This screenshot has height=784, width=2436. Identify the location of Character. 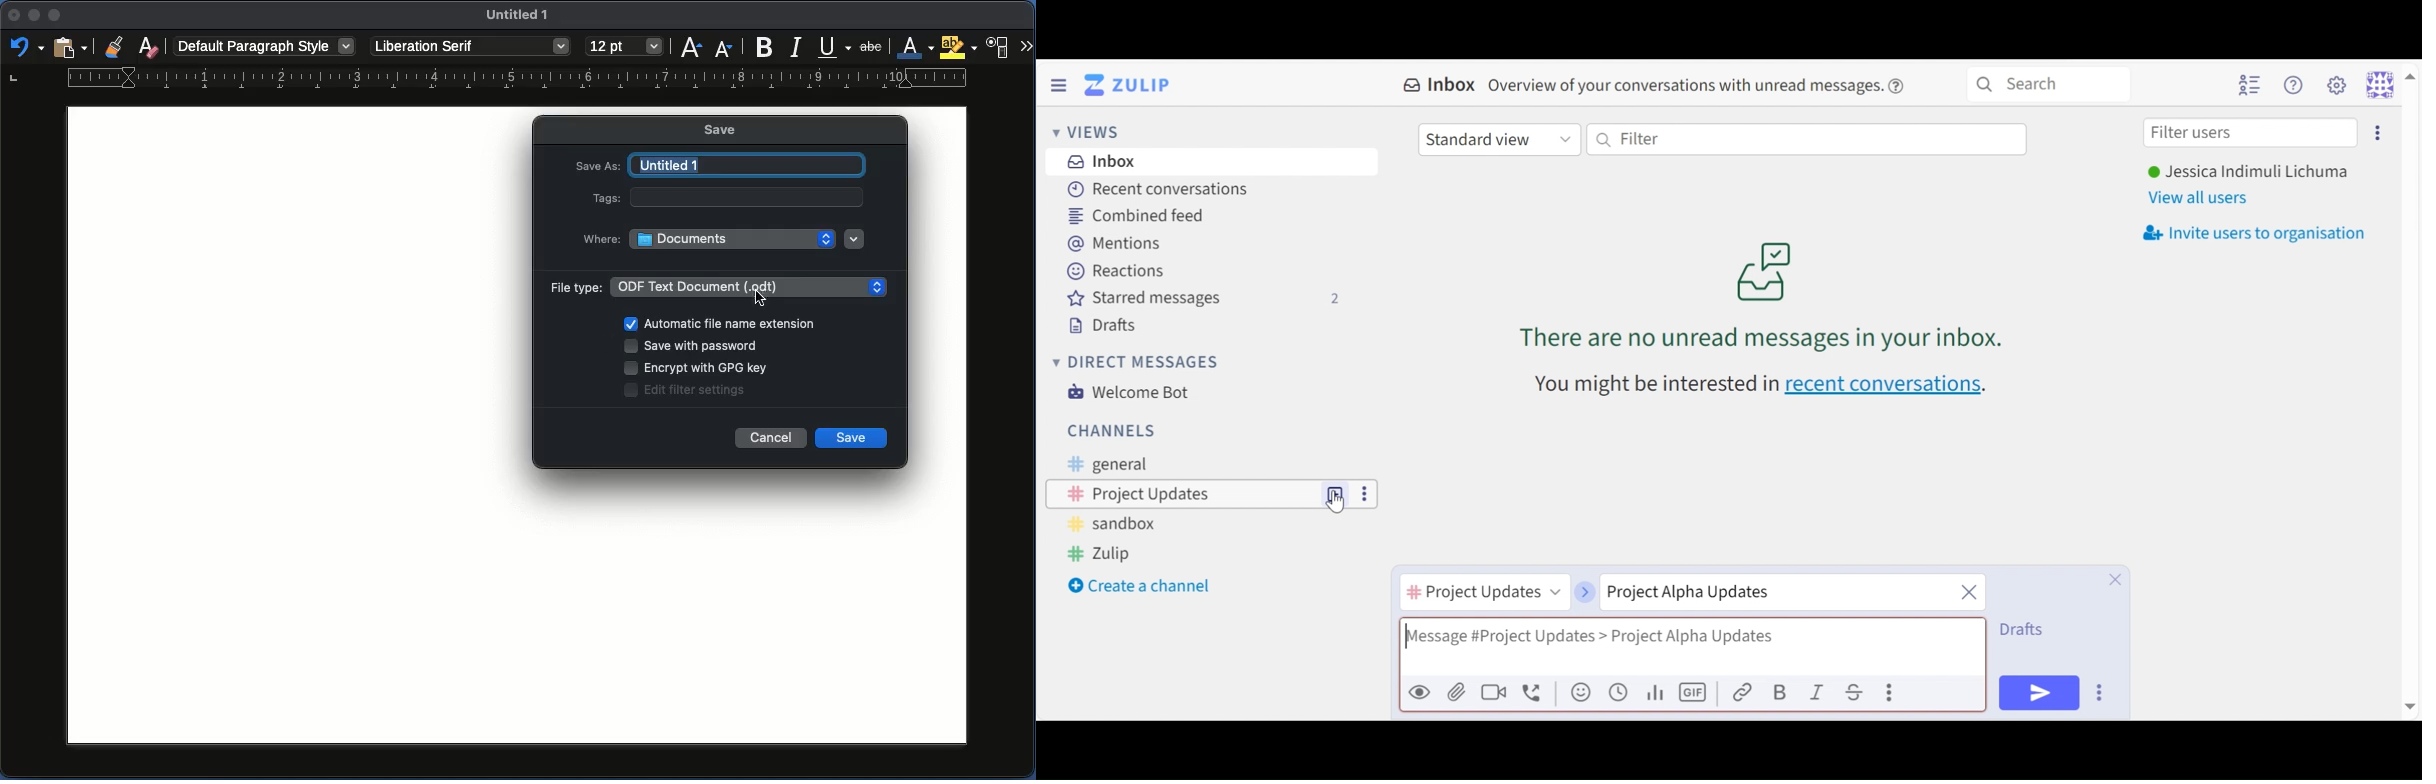
(999, 47).